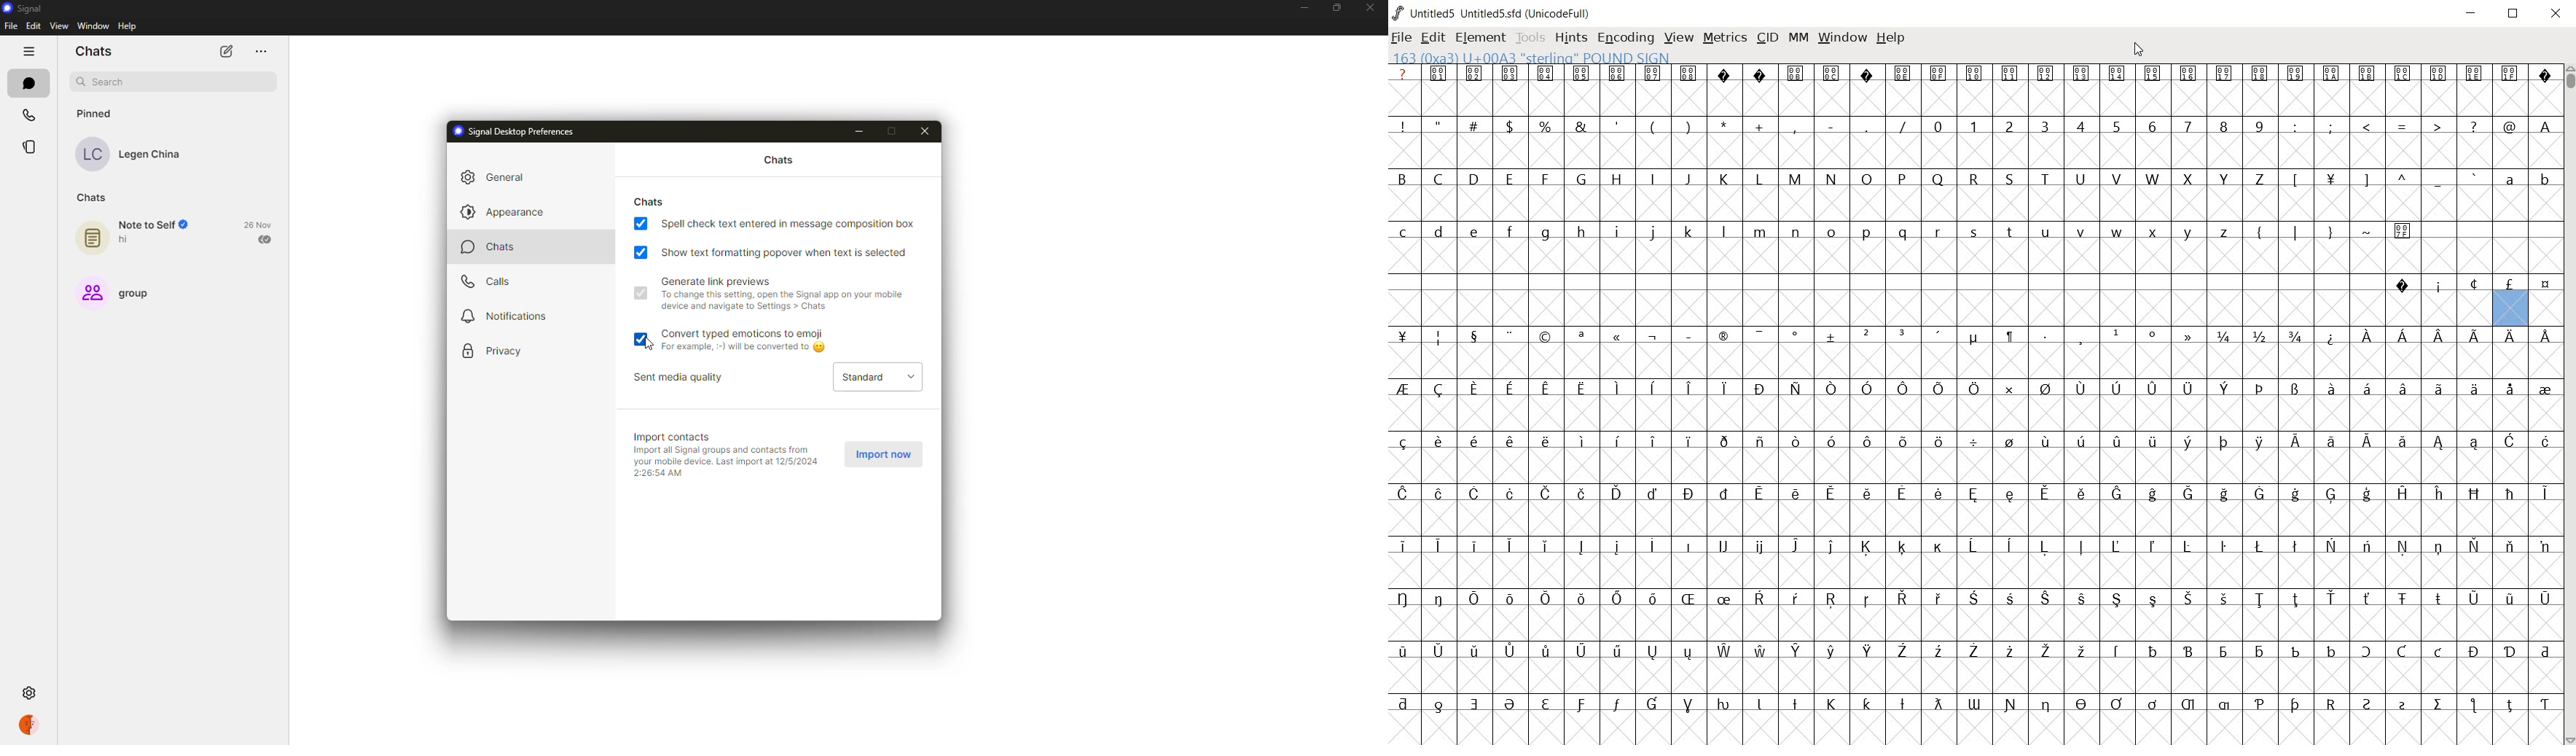  I want to click on Symbol, so click(1651, 599).